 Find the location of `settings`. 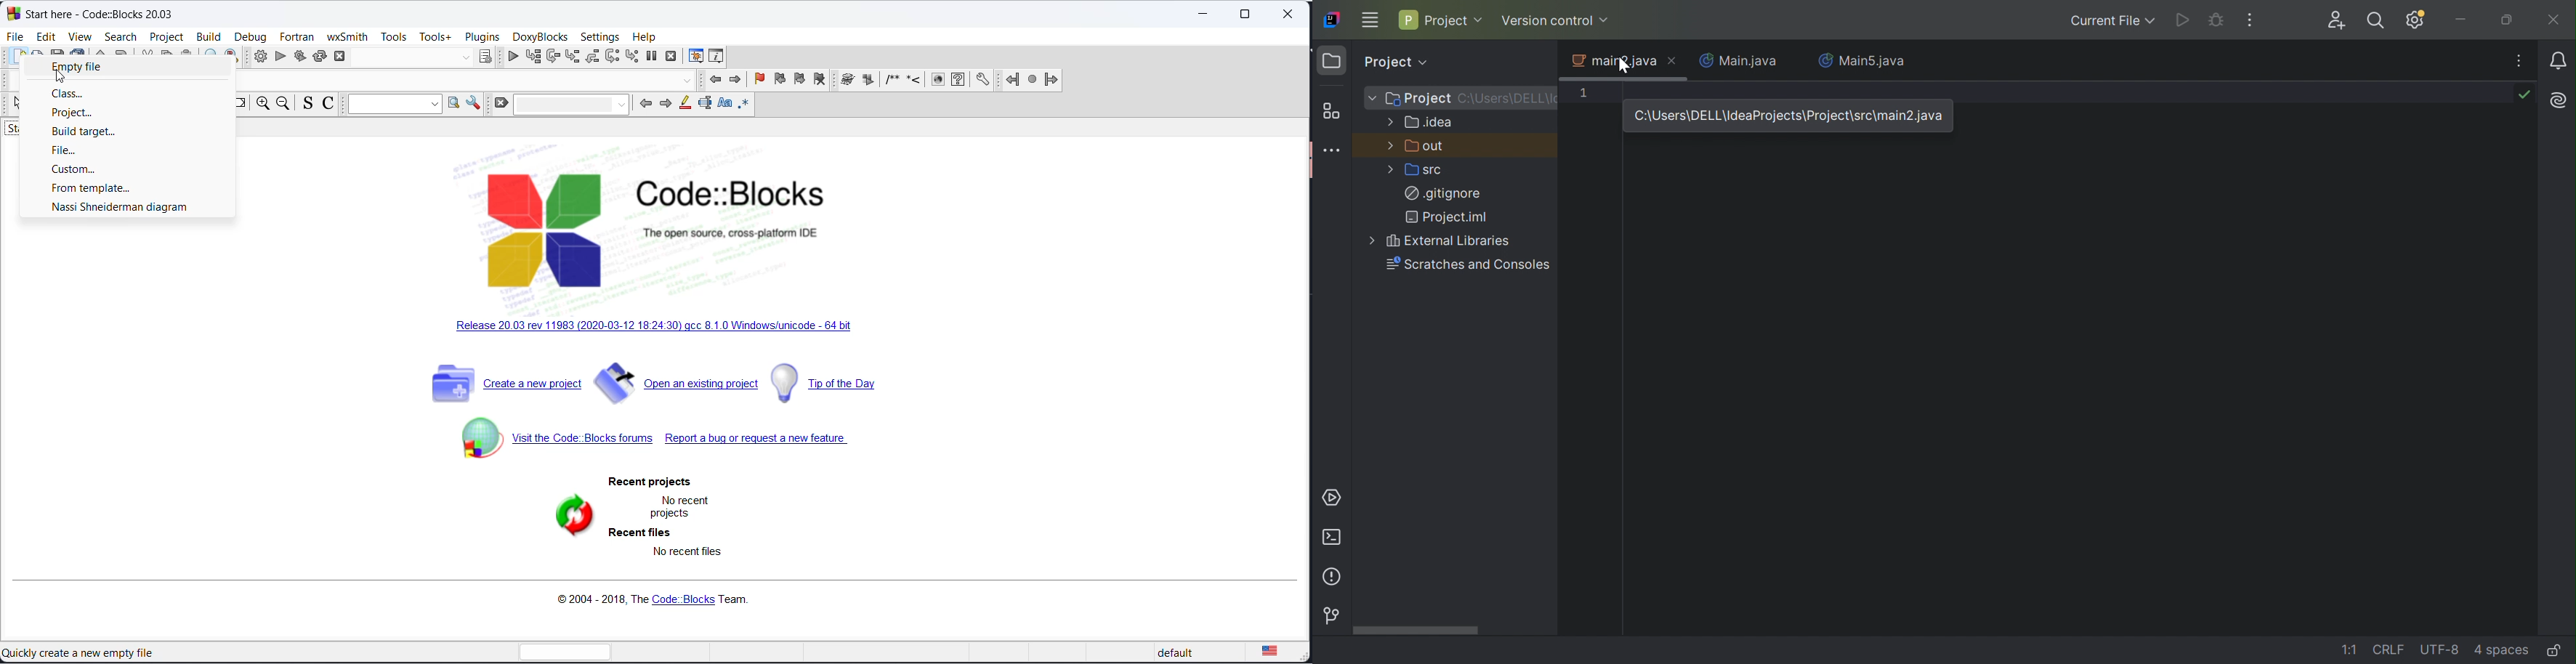

settings is located at coordinates (600, 36).